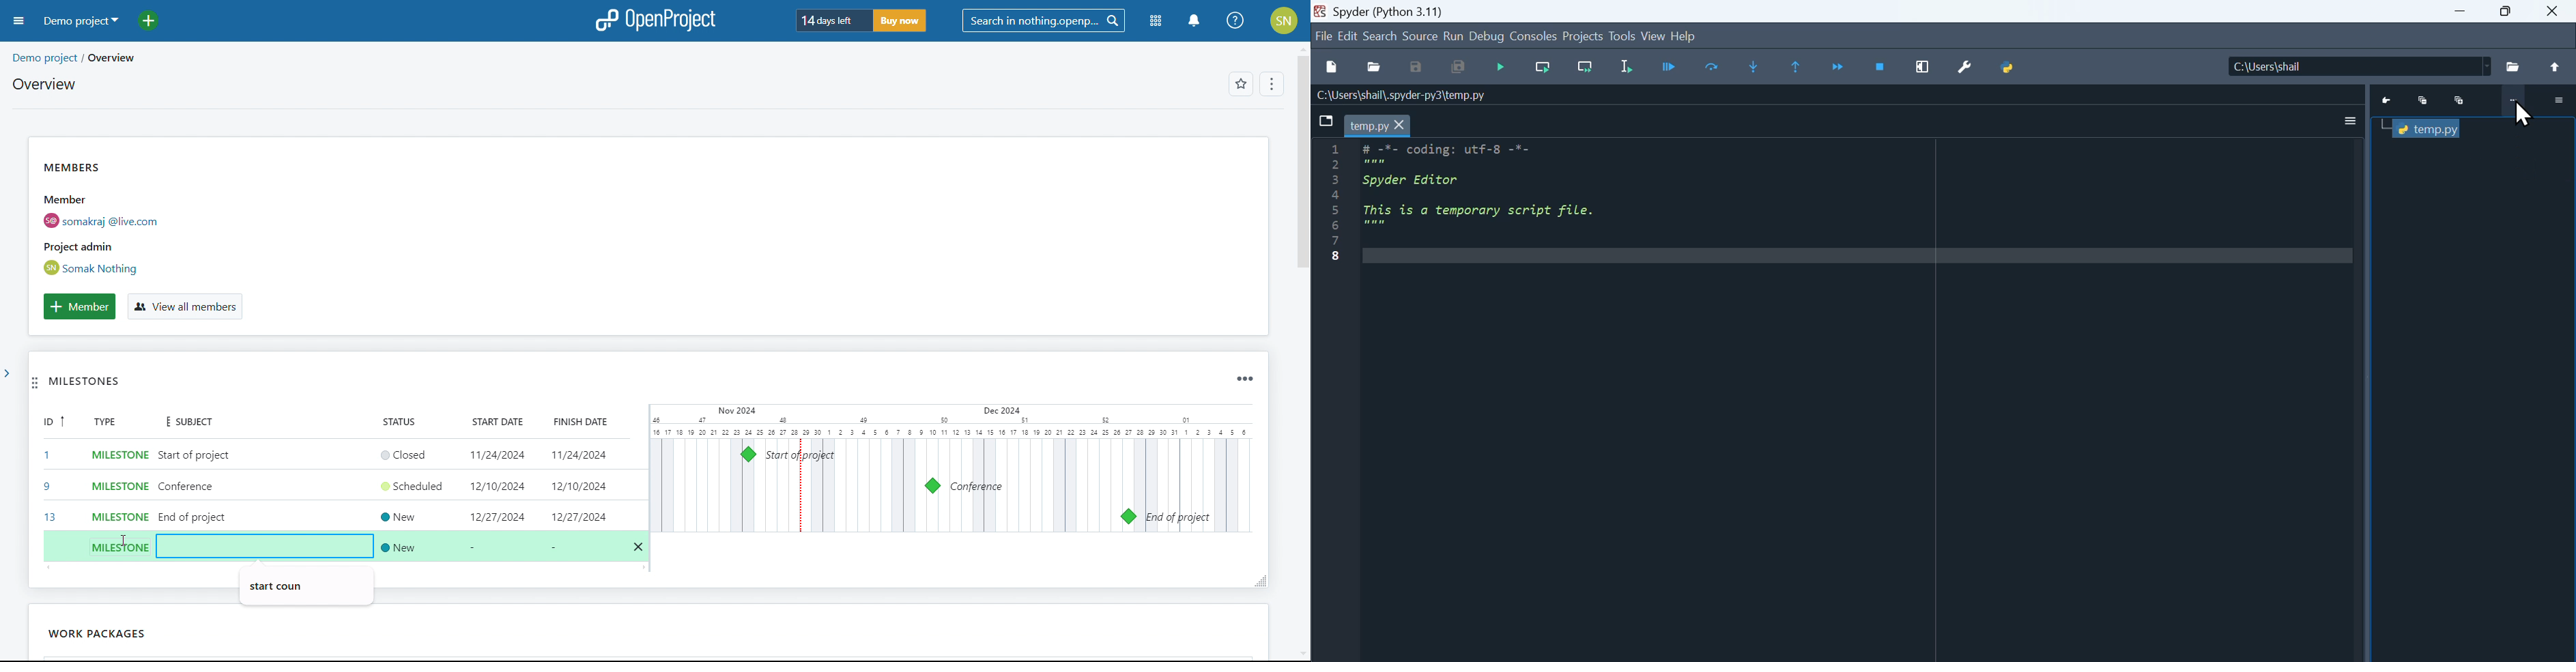 The width and height of the screenshot is (2576, 672). I want to click on open file, so click(1374, 67).